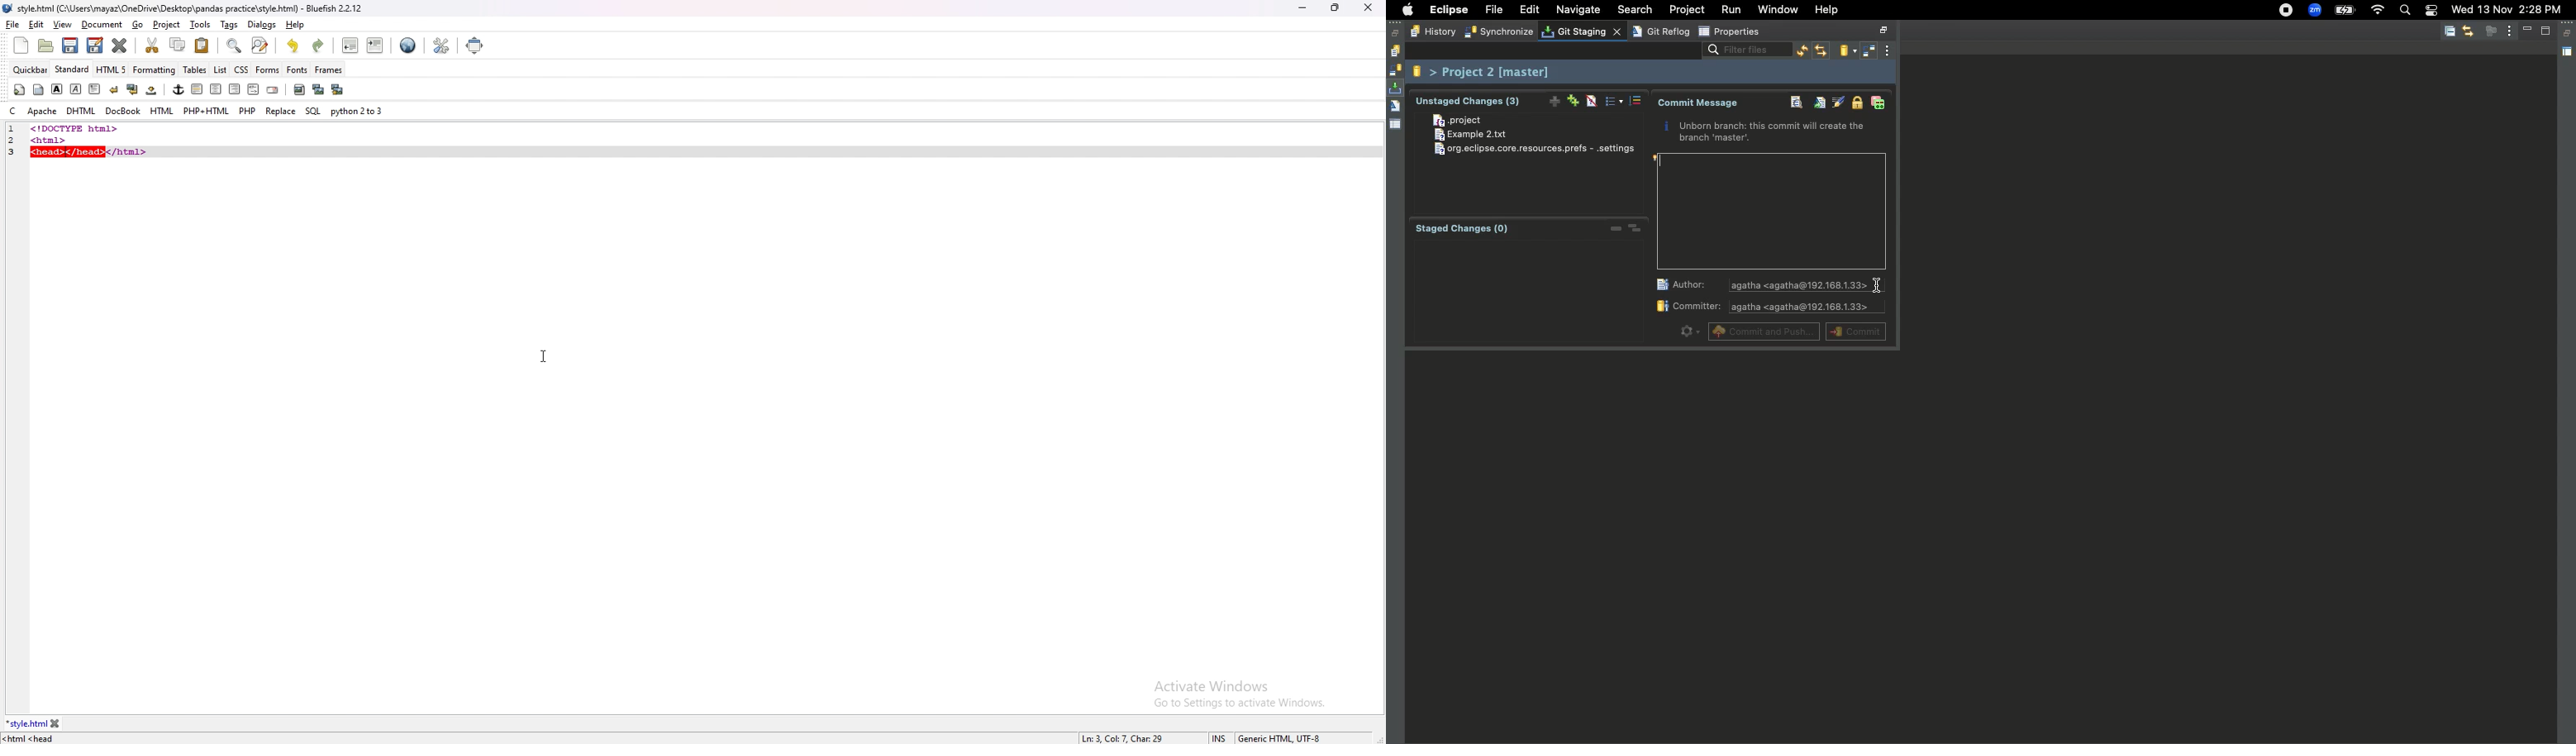 This screenshot has height=756, width=2576. Describe the element at coordinates (262, 25) in the screenshot. I see `dialogs` at that location.